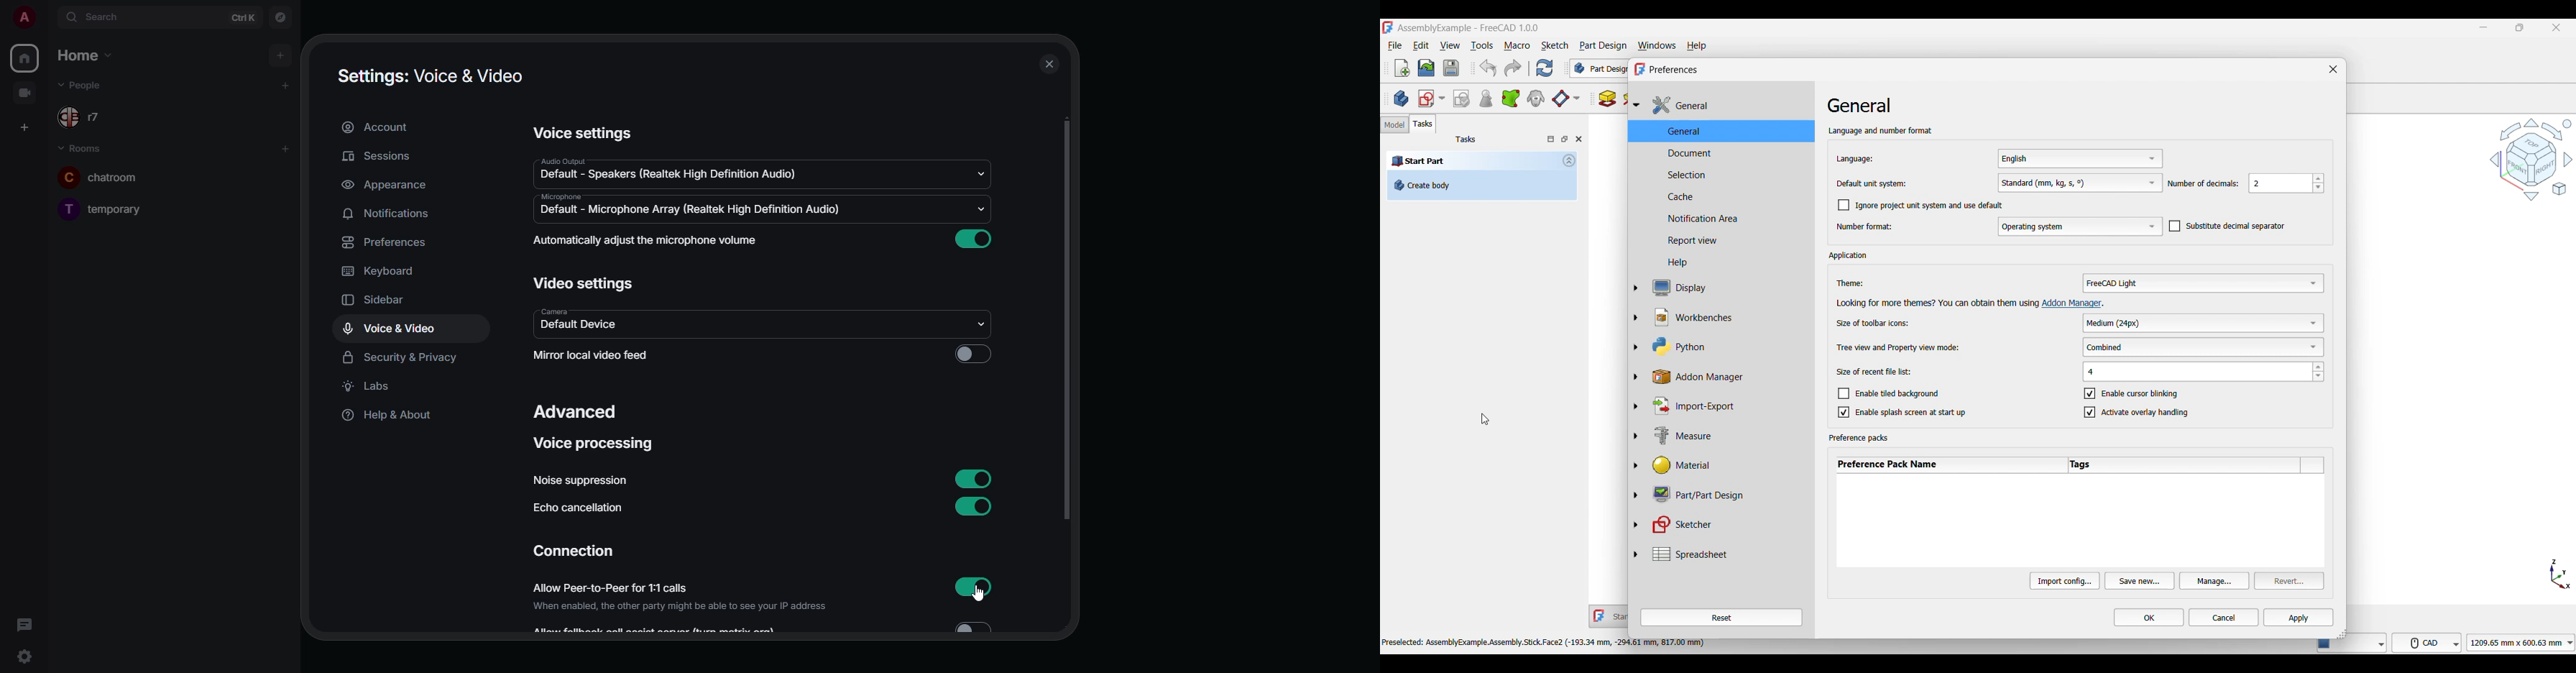 This screenshot has width=2576, height=700. Describe the element at coordinates (576, 552) in the screenshot. I see `connection` at that location.